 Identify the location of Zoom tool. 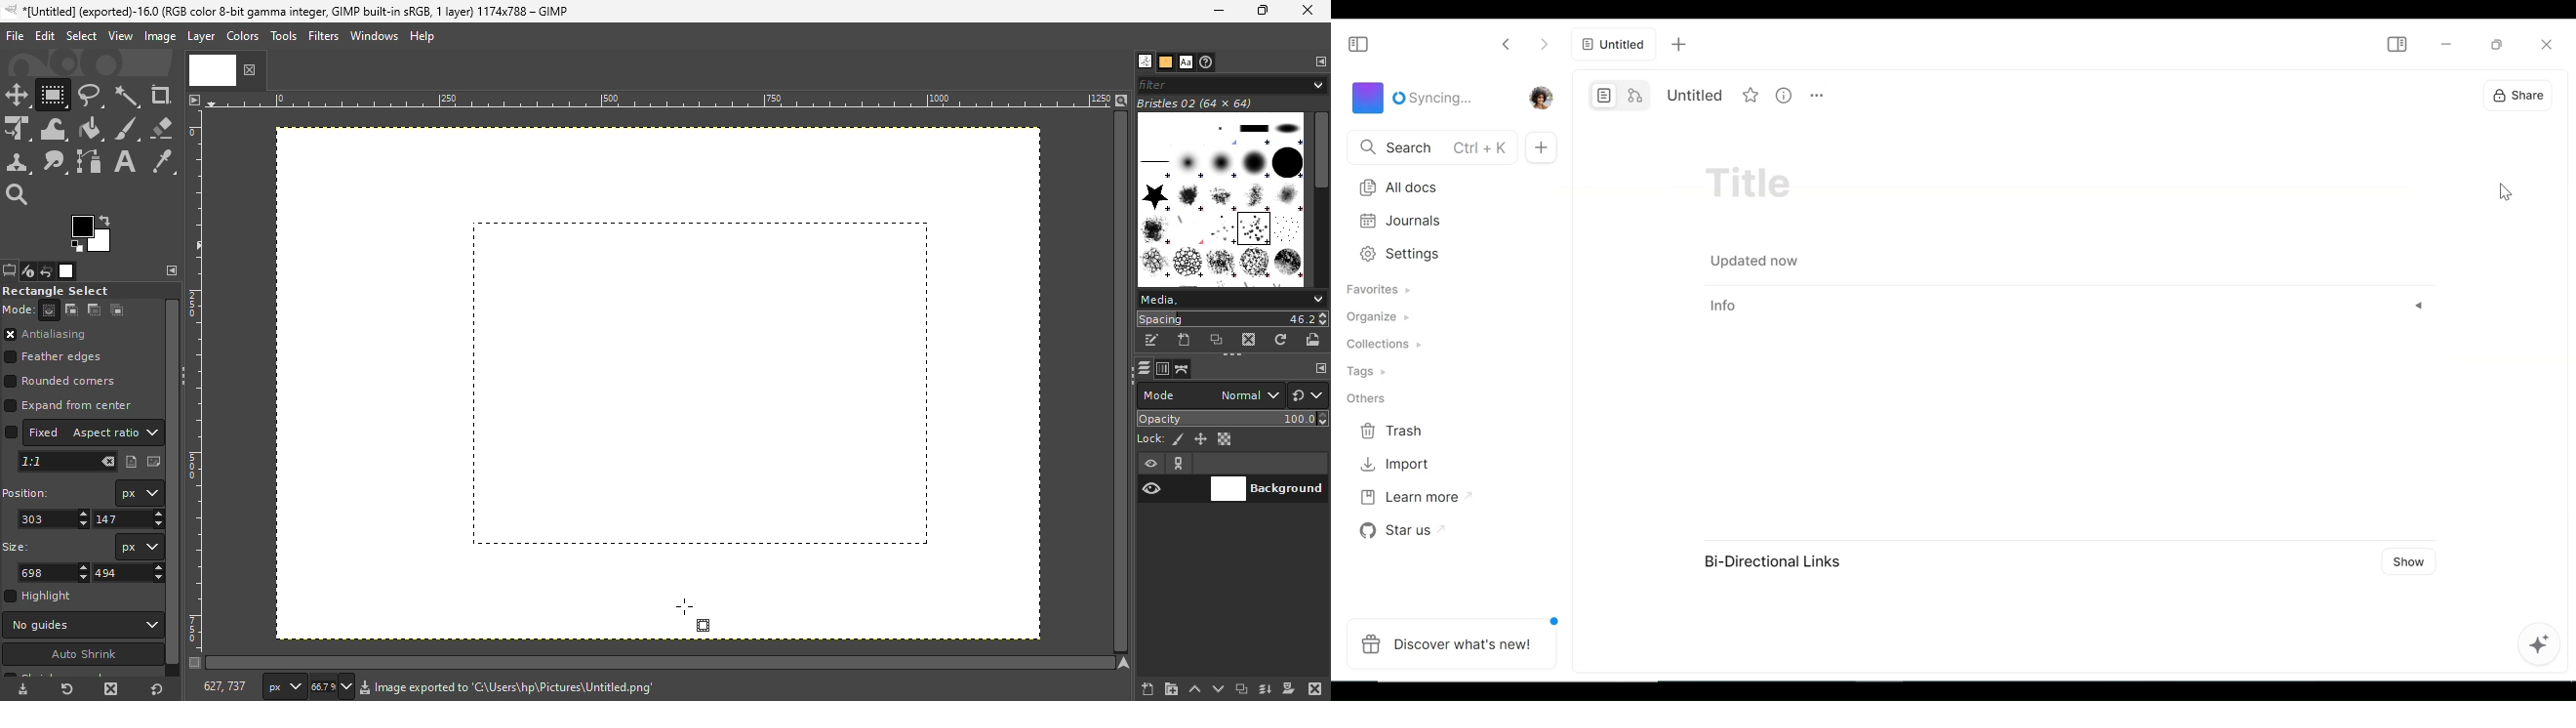
(20, 197).